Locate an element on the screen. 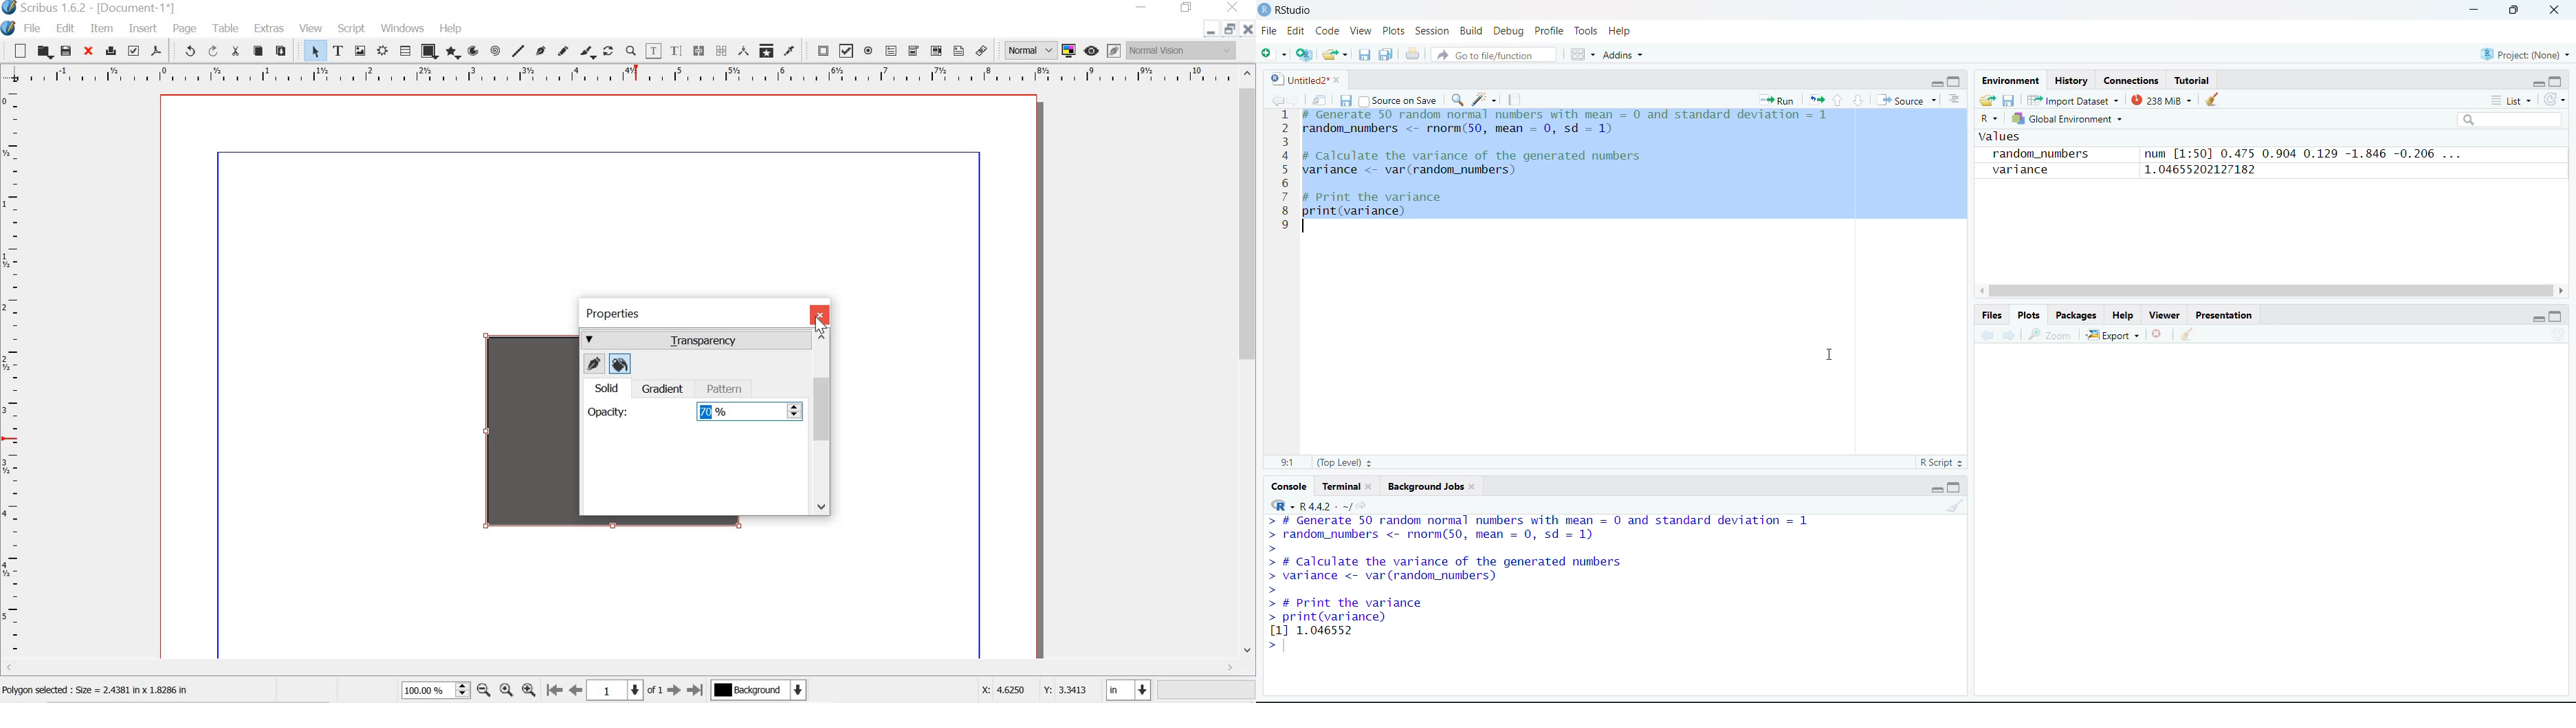 The image size is (2576, 728). Build is located at coordinates (1471, 30).